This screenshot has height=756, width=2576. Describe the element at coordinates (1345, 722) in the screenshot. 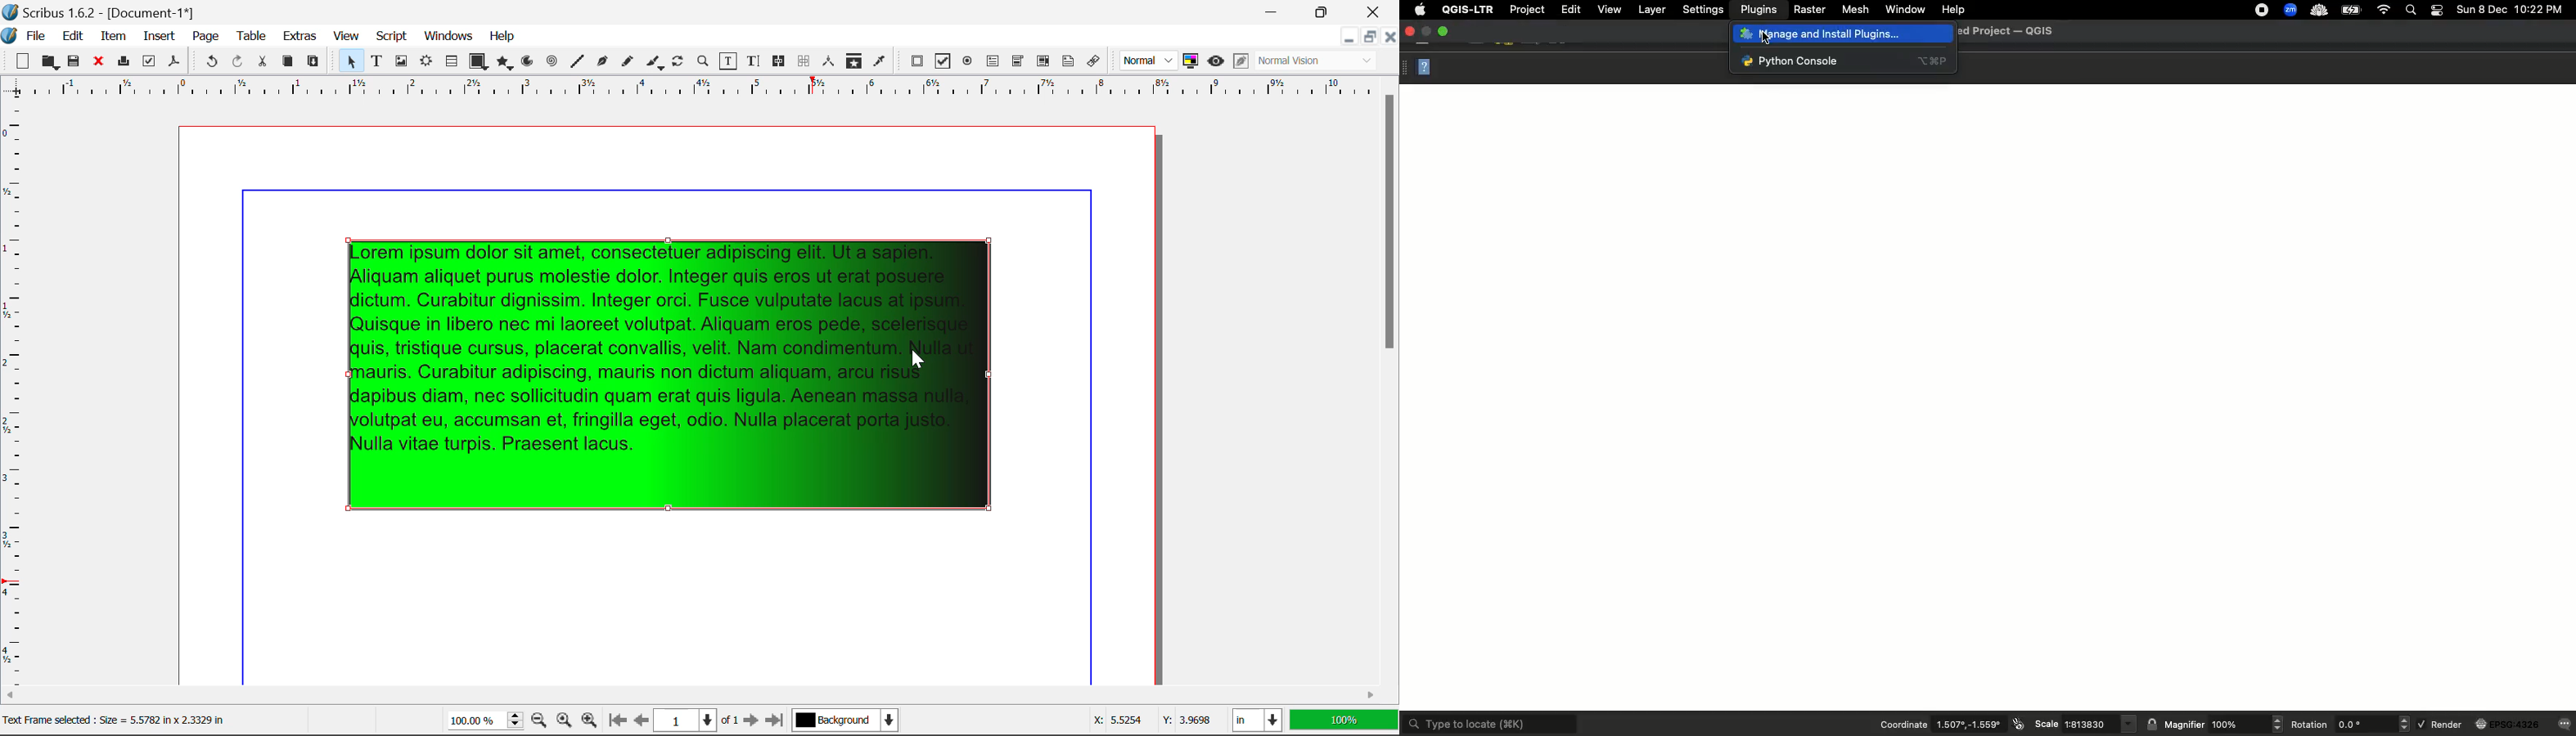

I see `Display Measurement` at that location.